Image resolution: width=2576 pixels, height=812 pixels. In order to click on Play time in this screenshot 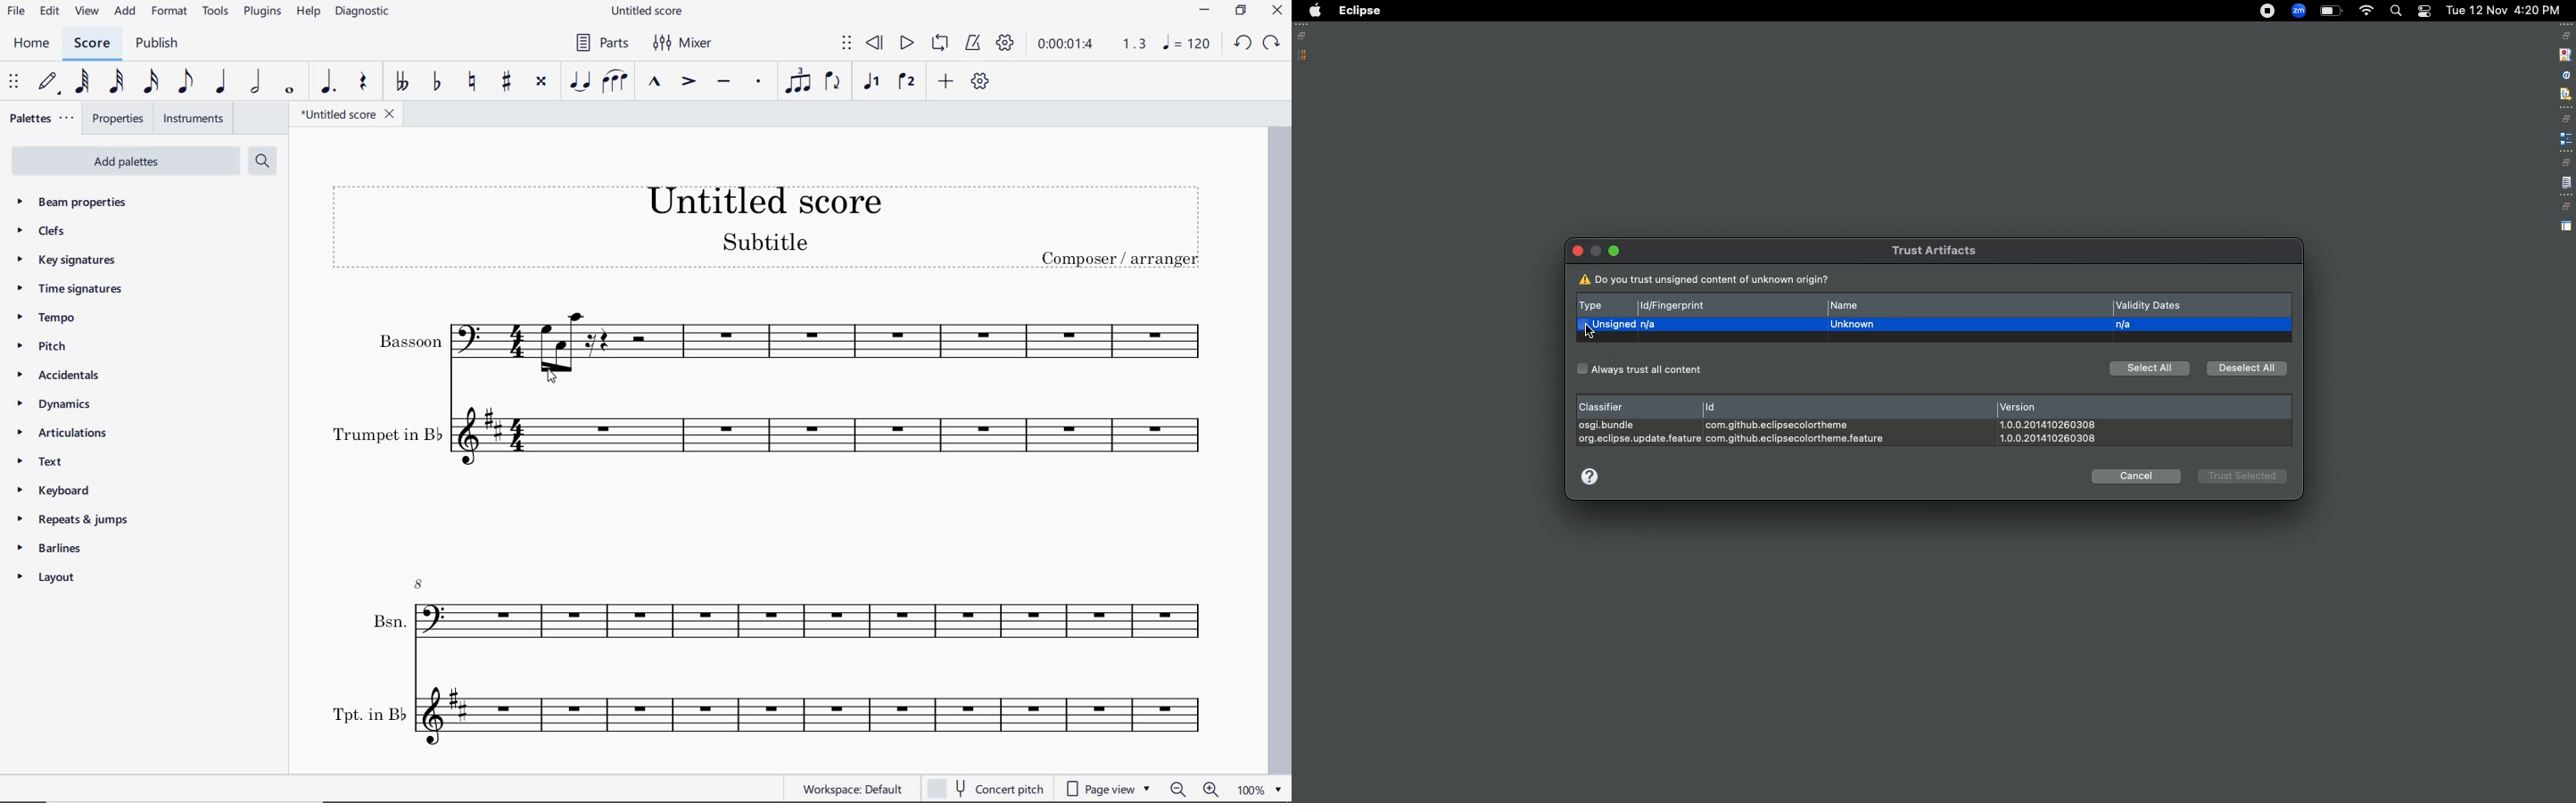, I will do `click(1091, 42)`.